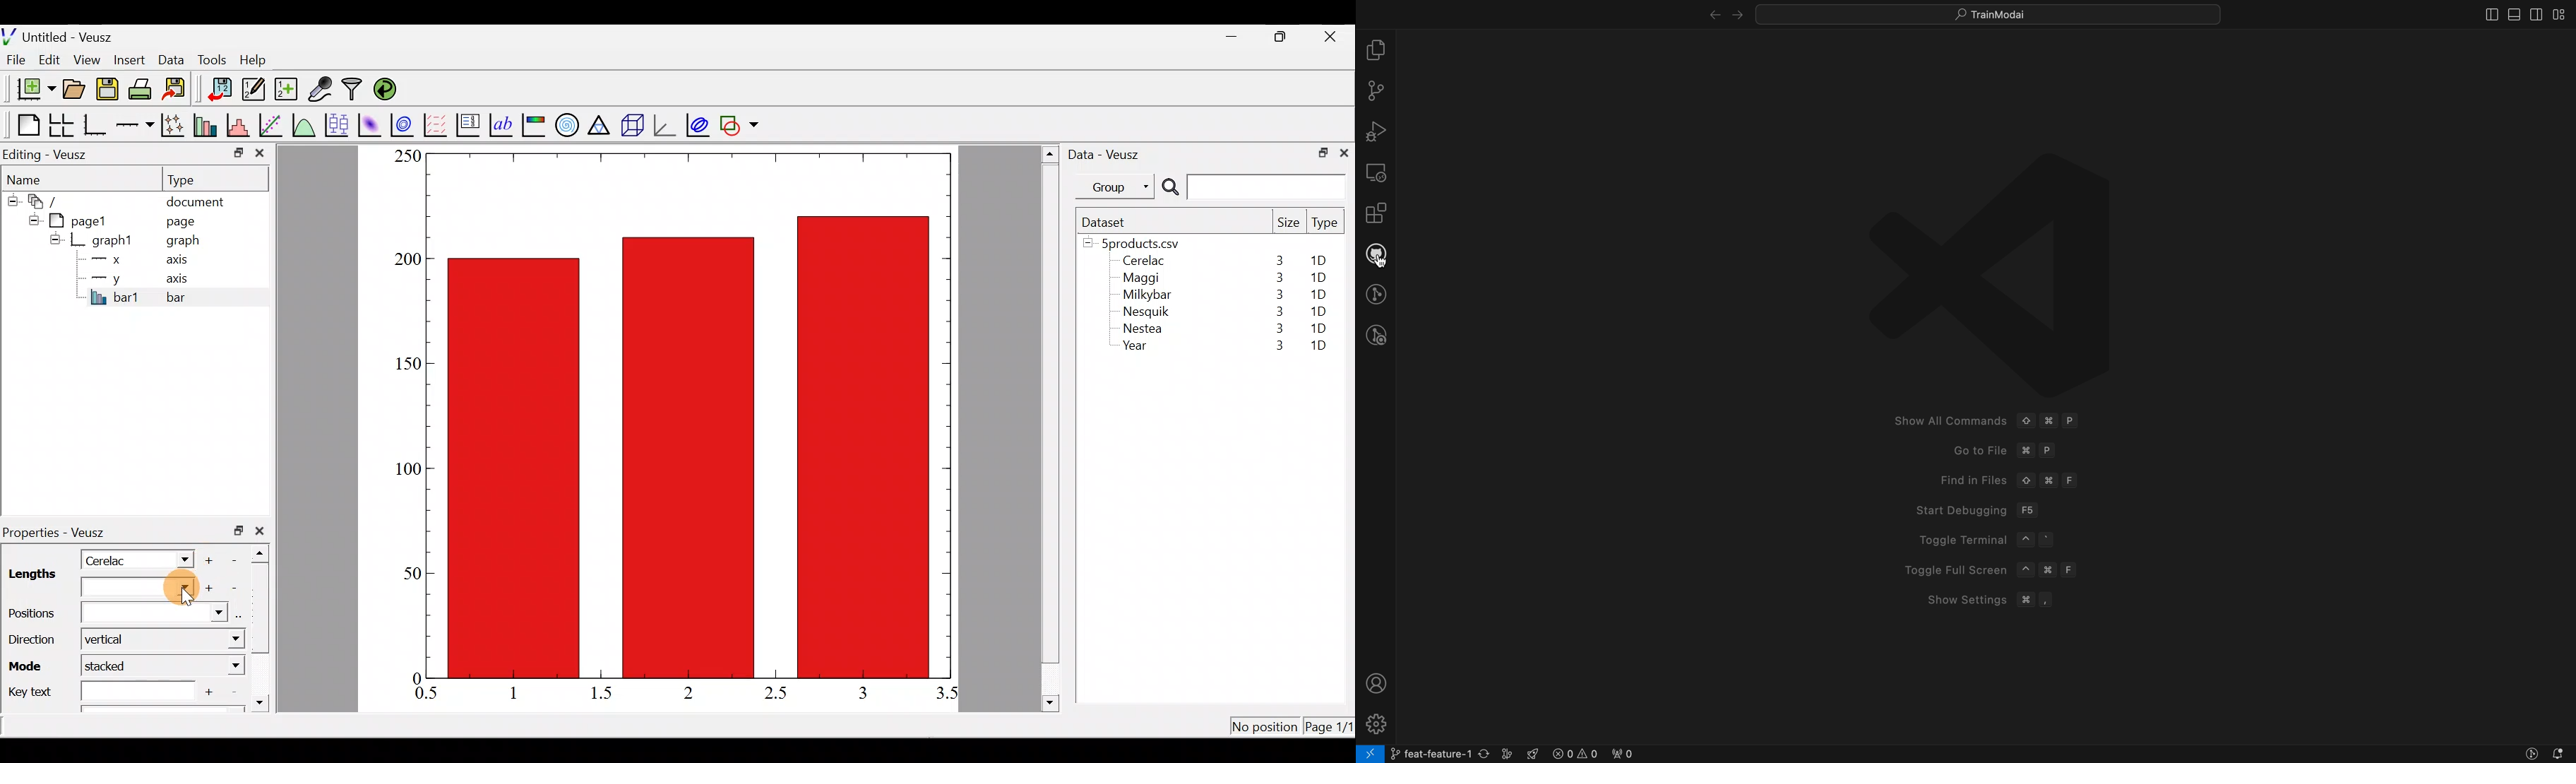 Image resolution: width=2576 pixels, height=784 pixels. Describe the element at coordinates (210, 690) in the screenshot. I see `add another item` at that location.